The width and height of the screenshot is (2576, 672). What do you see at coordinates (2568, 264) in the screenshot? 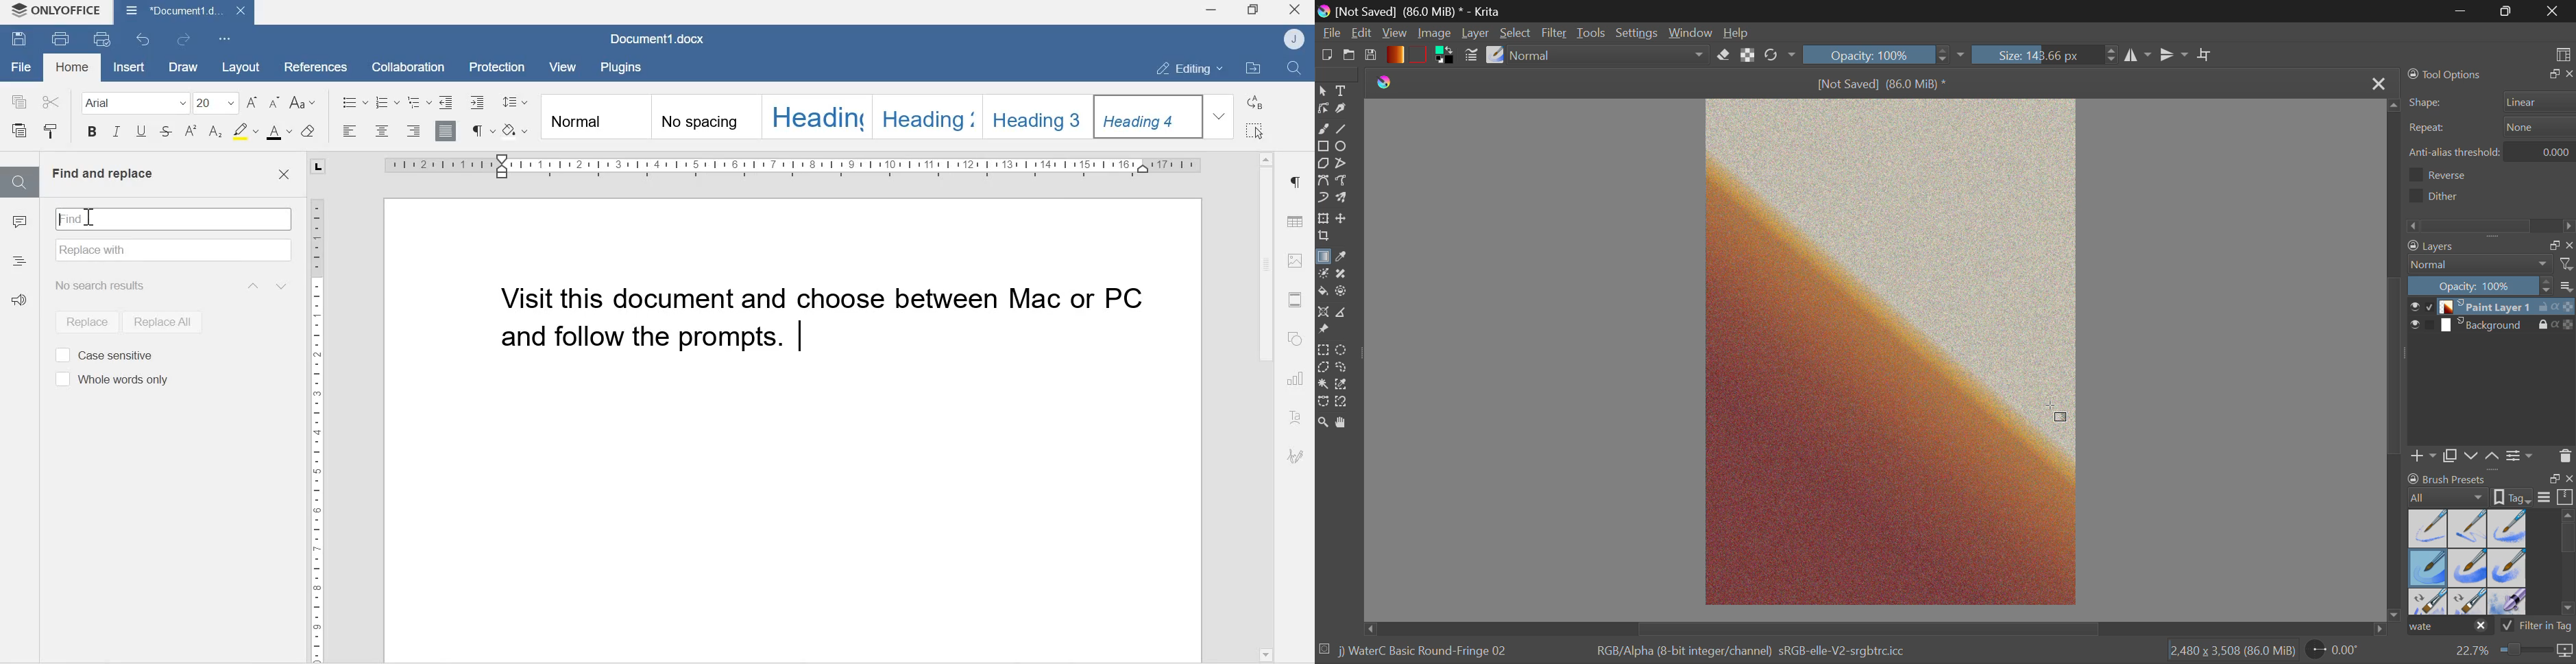
I see `filter` at bounding box center [2568, 264].